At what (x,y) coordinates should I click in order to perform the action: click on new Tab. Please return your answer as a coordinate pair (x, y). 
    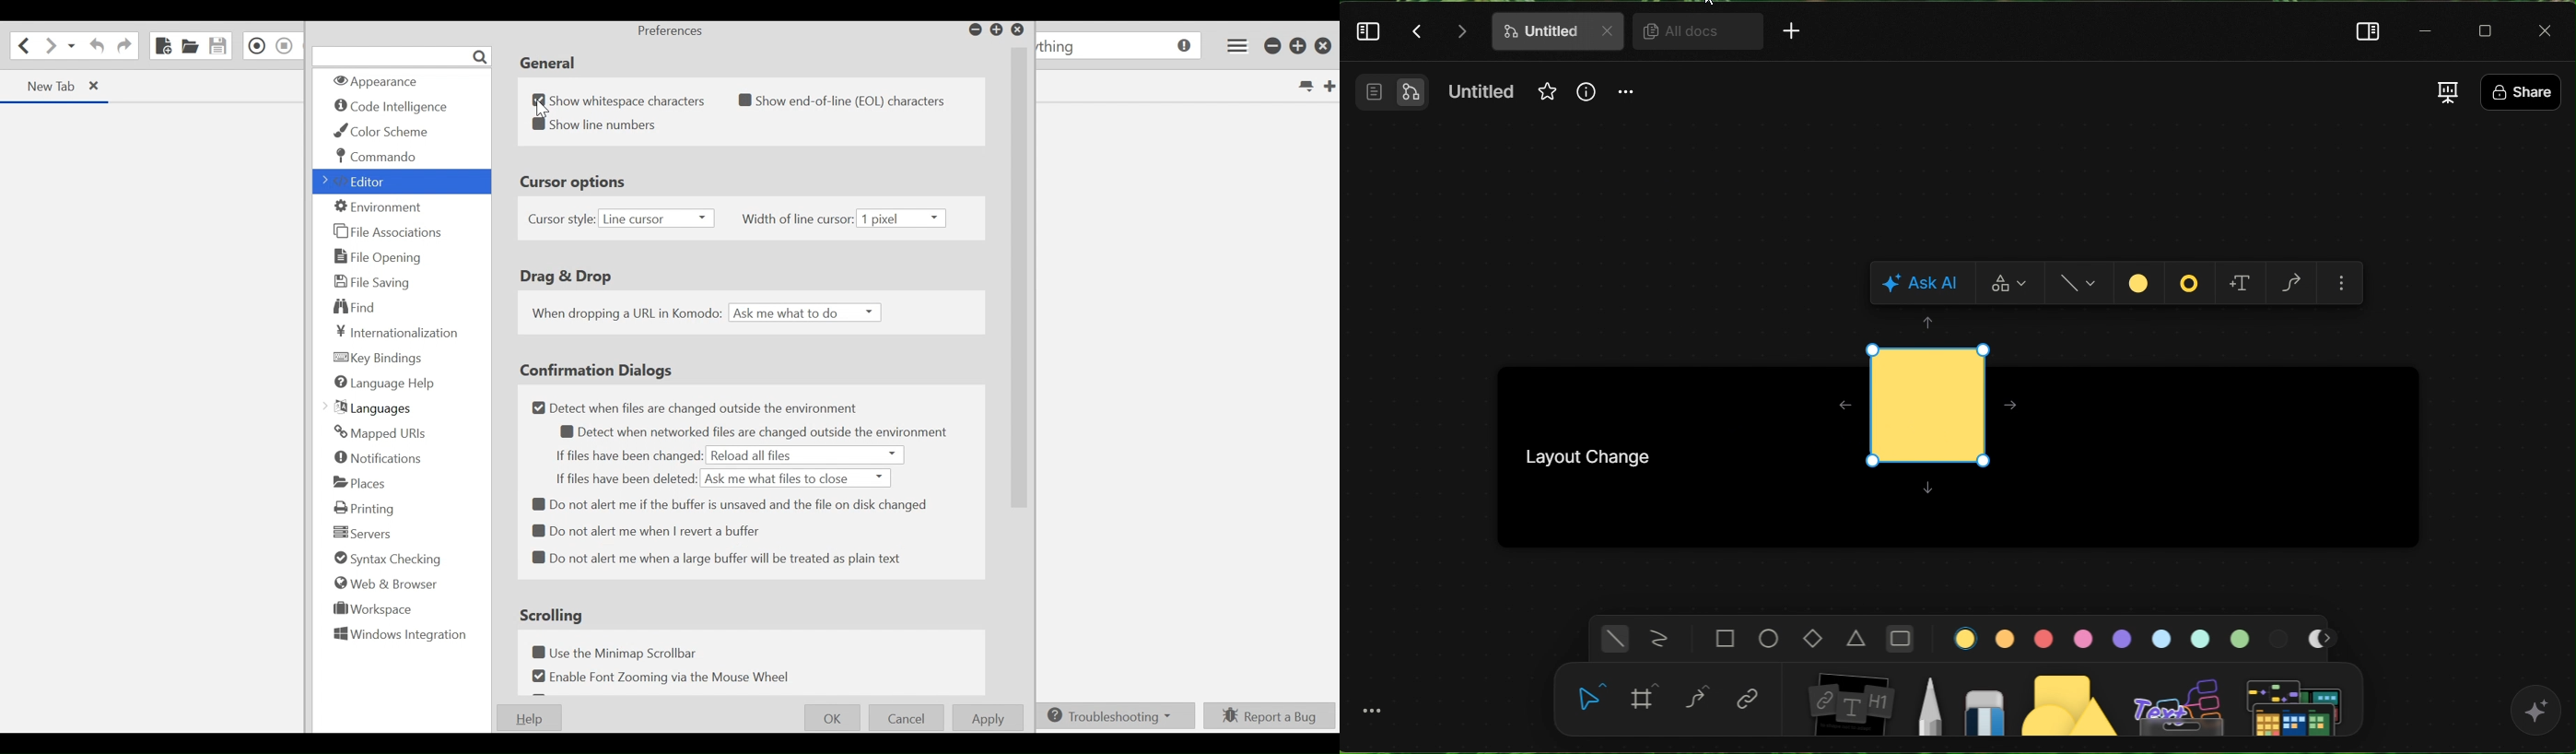
    Looking at the image, I should click on (49, 86).